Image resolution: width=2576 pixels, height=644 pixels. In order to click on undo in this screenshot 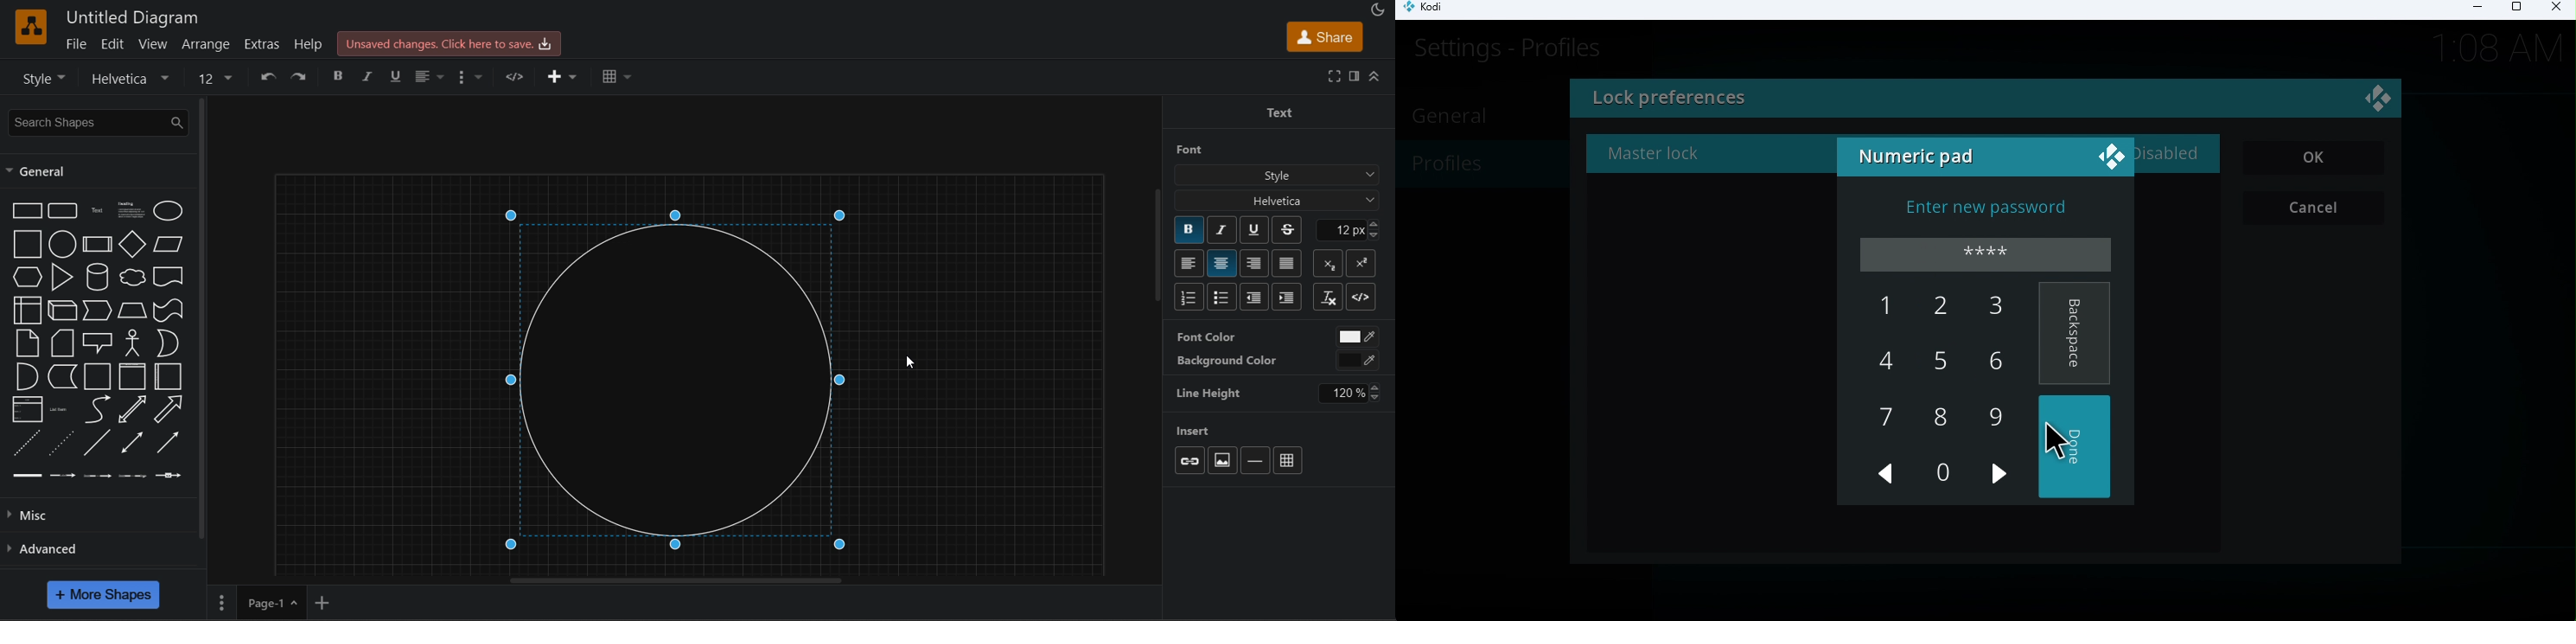, I will do `click(268, 77)`.